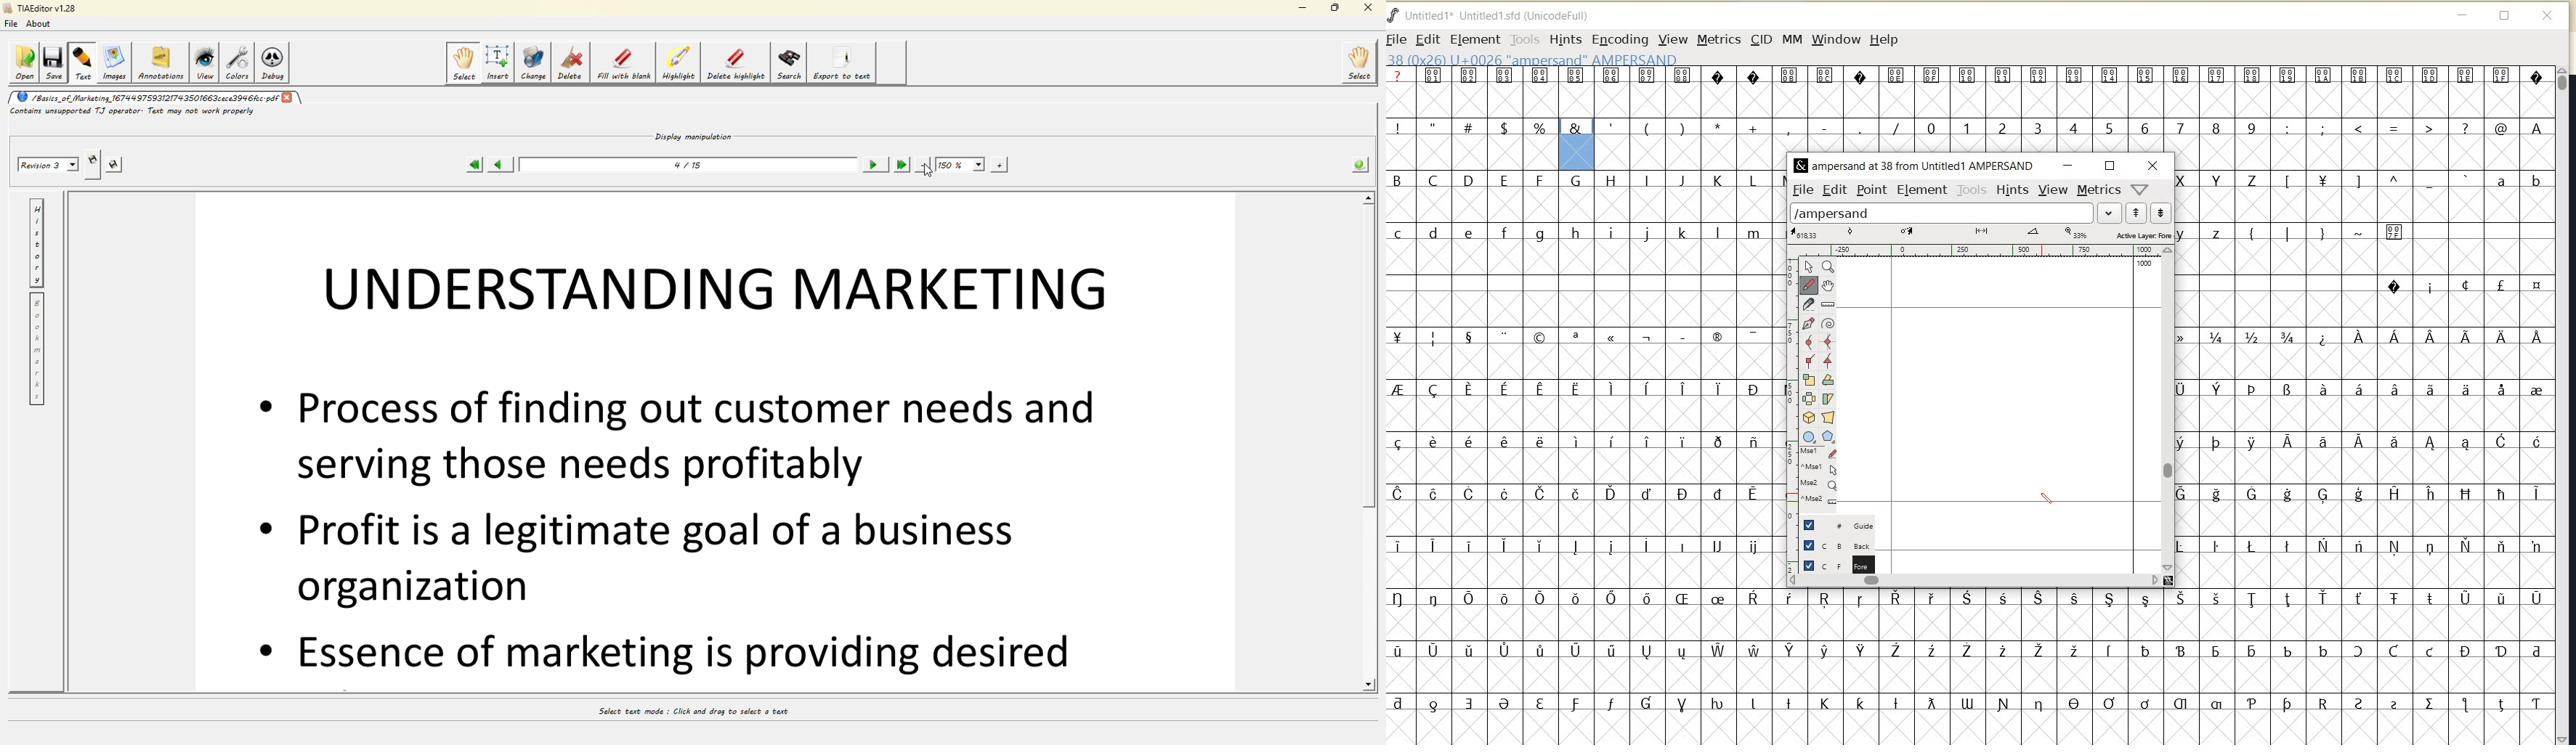  What do you see at coordinates (1398, 40) in the screenshot?
I see `FILE` at bounding box center [1398, 40].